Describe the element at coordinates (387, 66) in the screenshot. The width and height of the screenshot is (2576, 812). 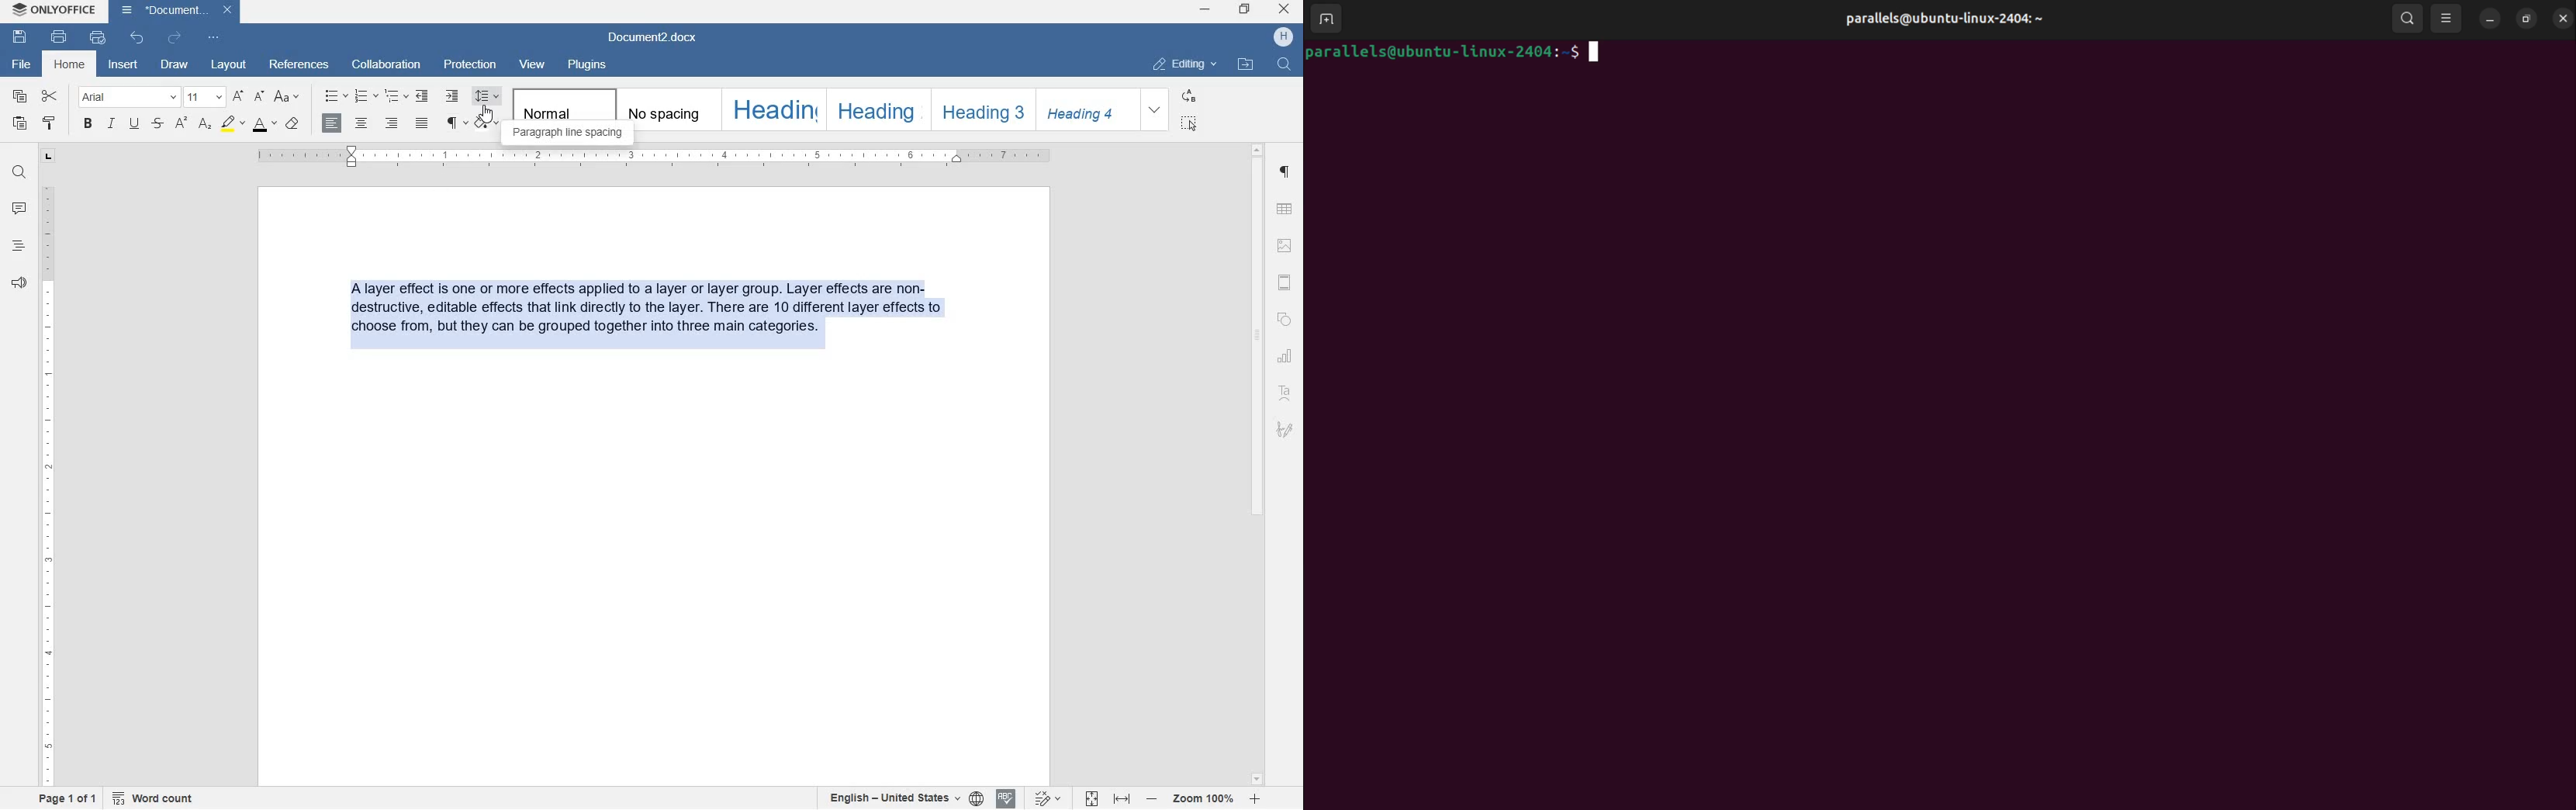
I see `collaboration` at that location.